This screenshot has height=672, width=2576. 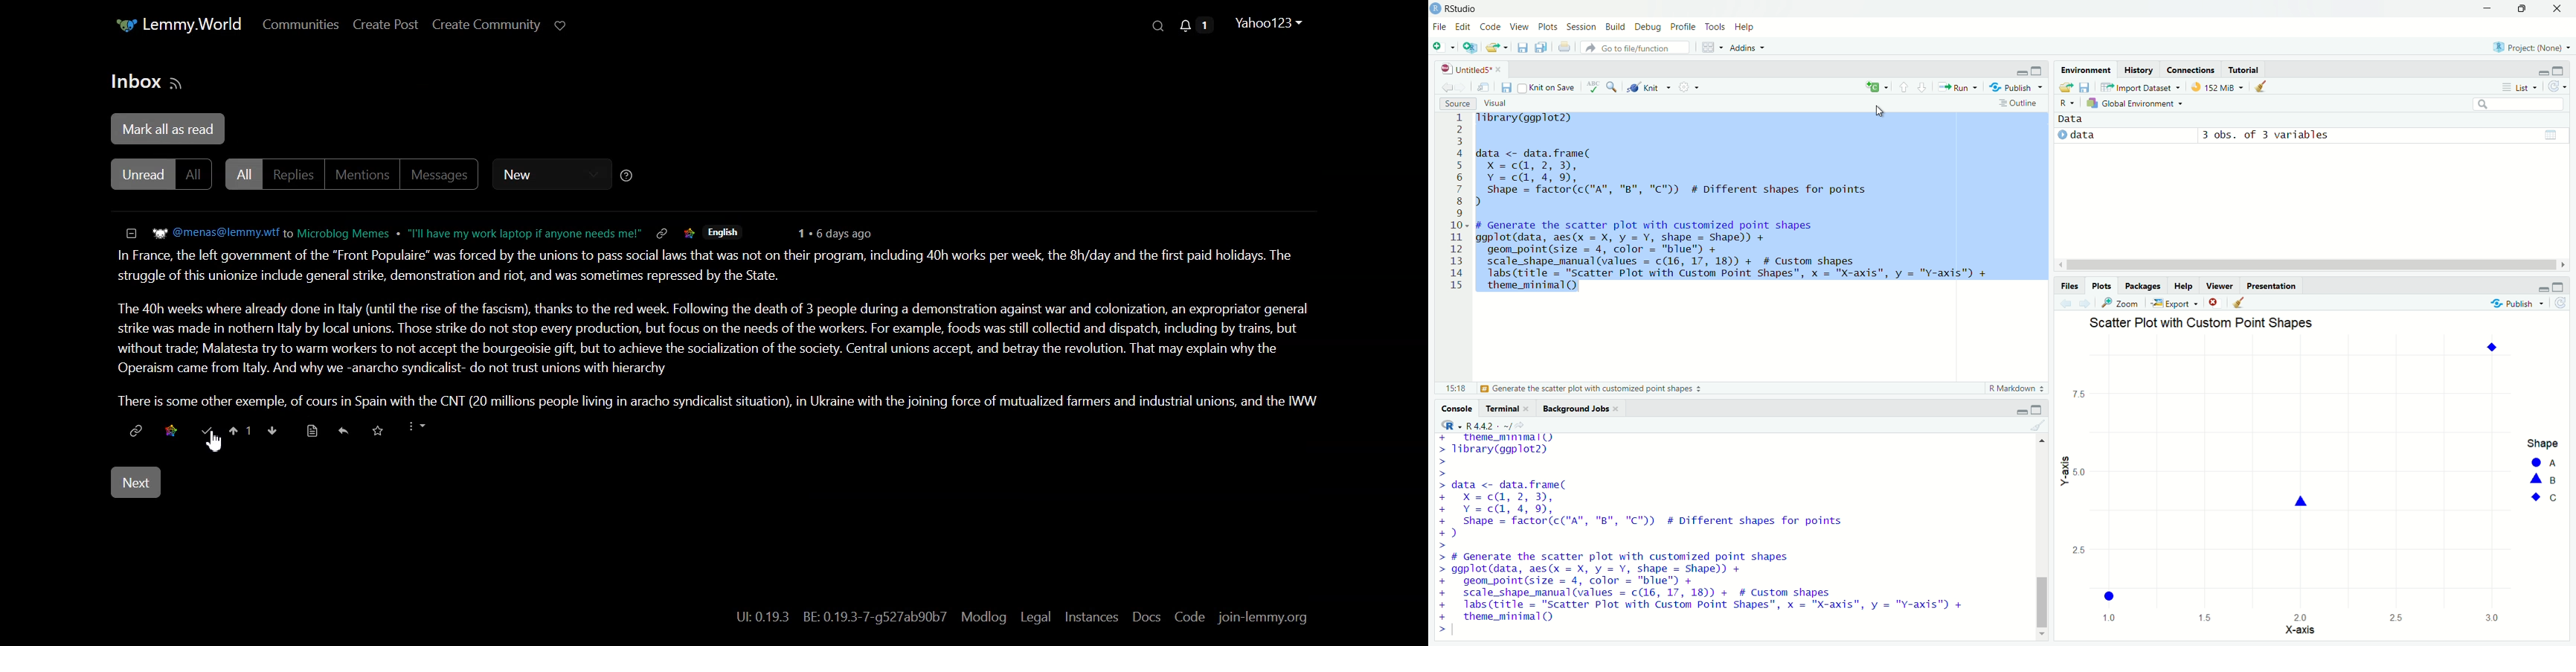 I want to click on Help, so click(x=2183, y=285).